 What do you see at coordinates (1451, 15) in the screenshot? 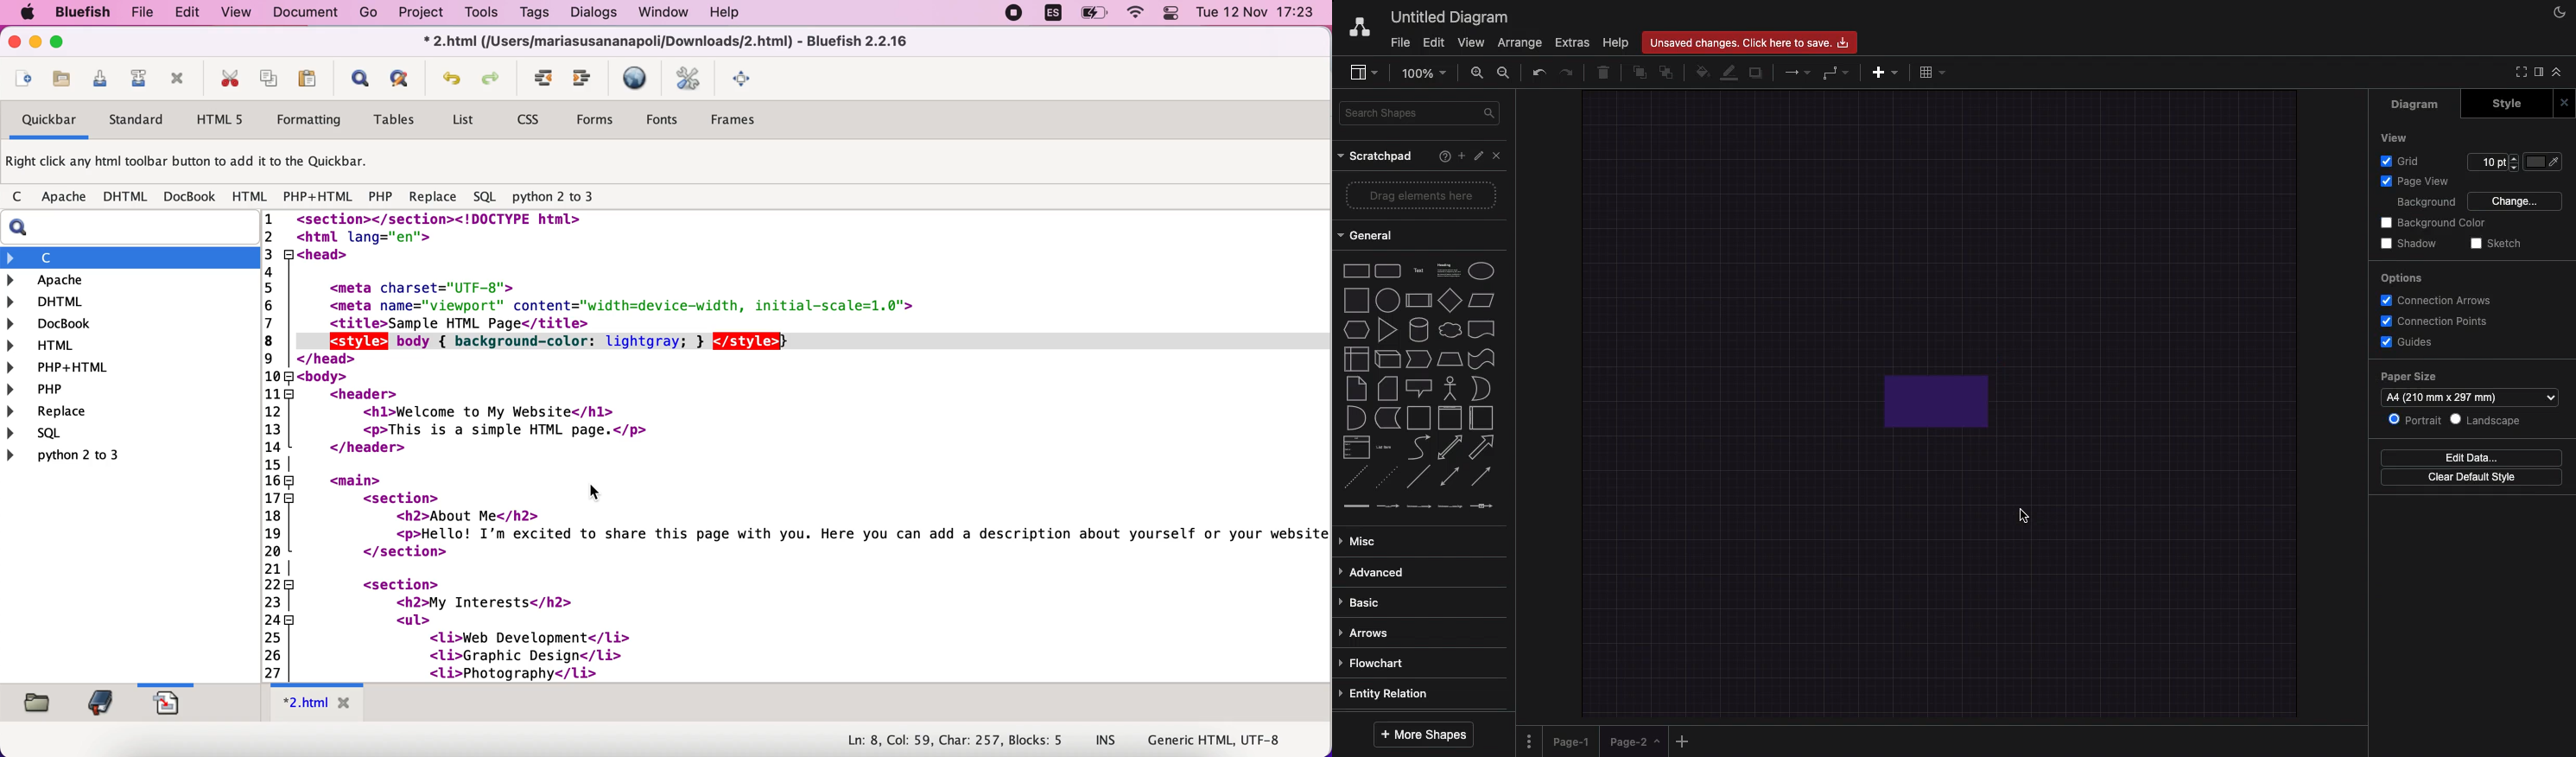
I see `Untitled diagram ` at bounding box center [1451, 15].